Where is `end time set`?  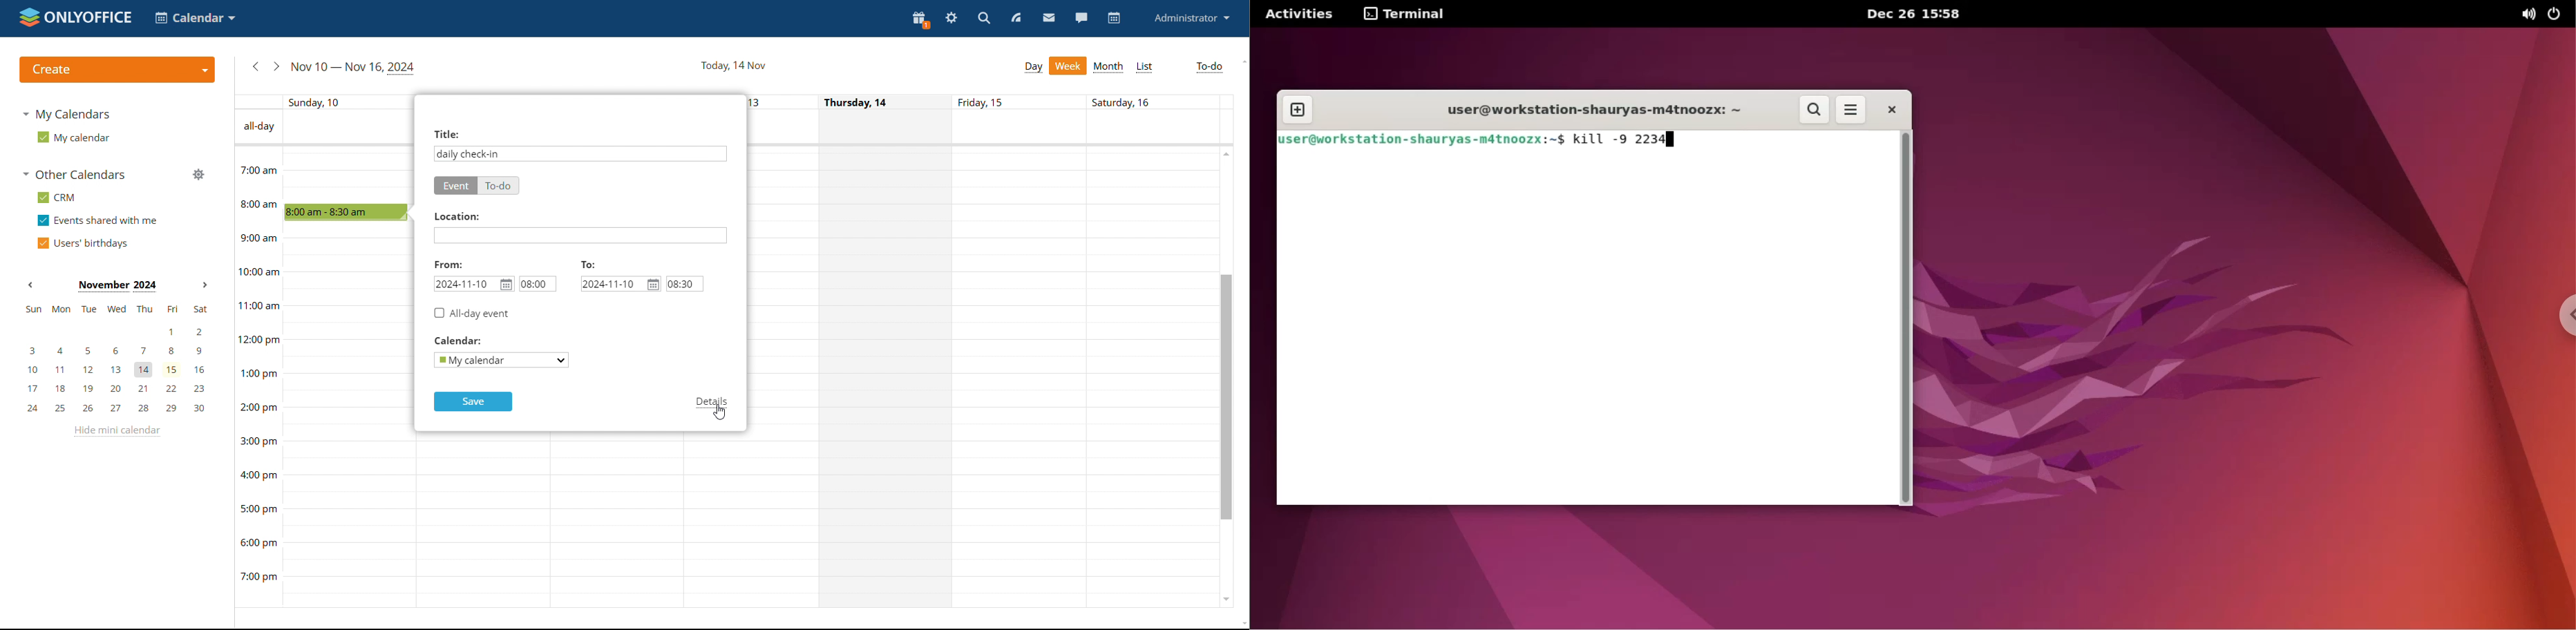 end time set is located at coordinates (686, 284).